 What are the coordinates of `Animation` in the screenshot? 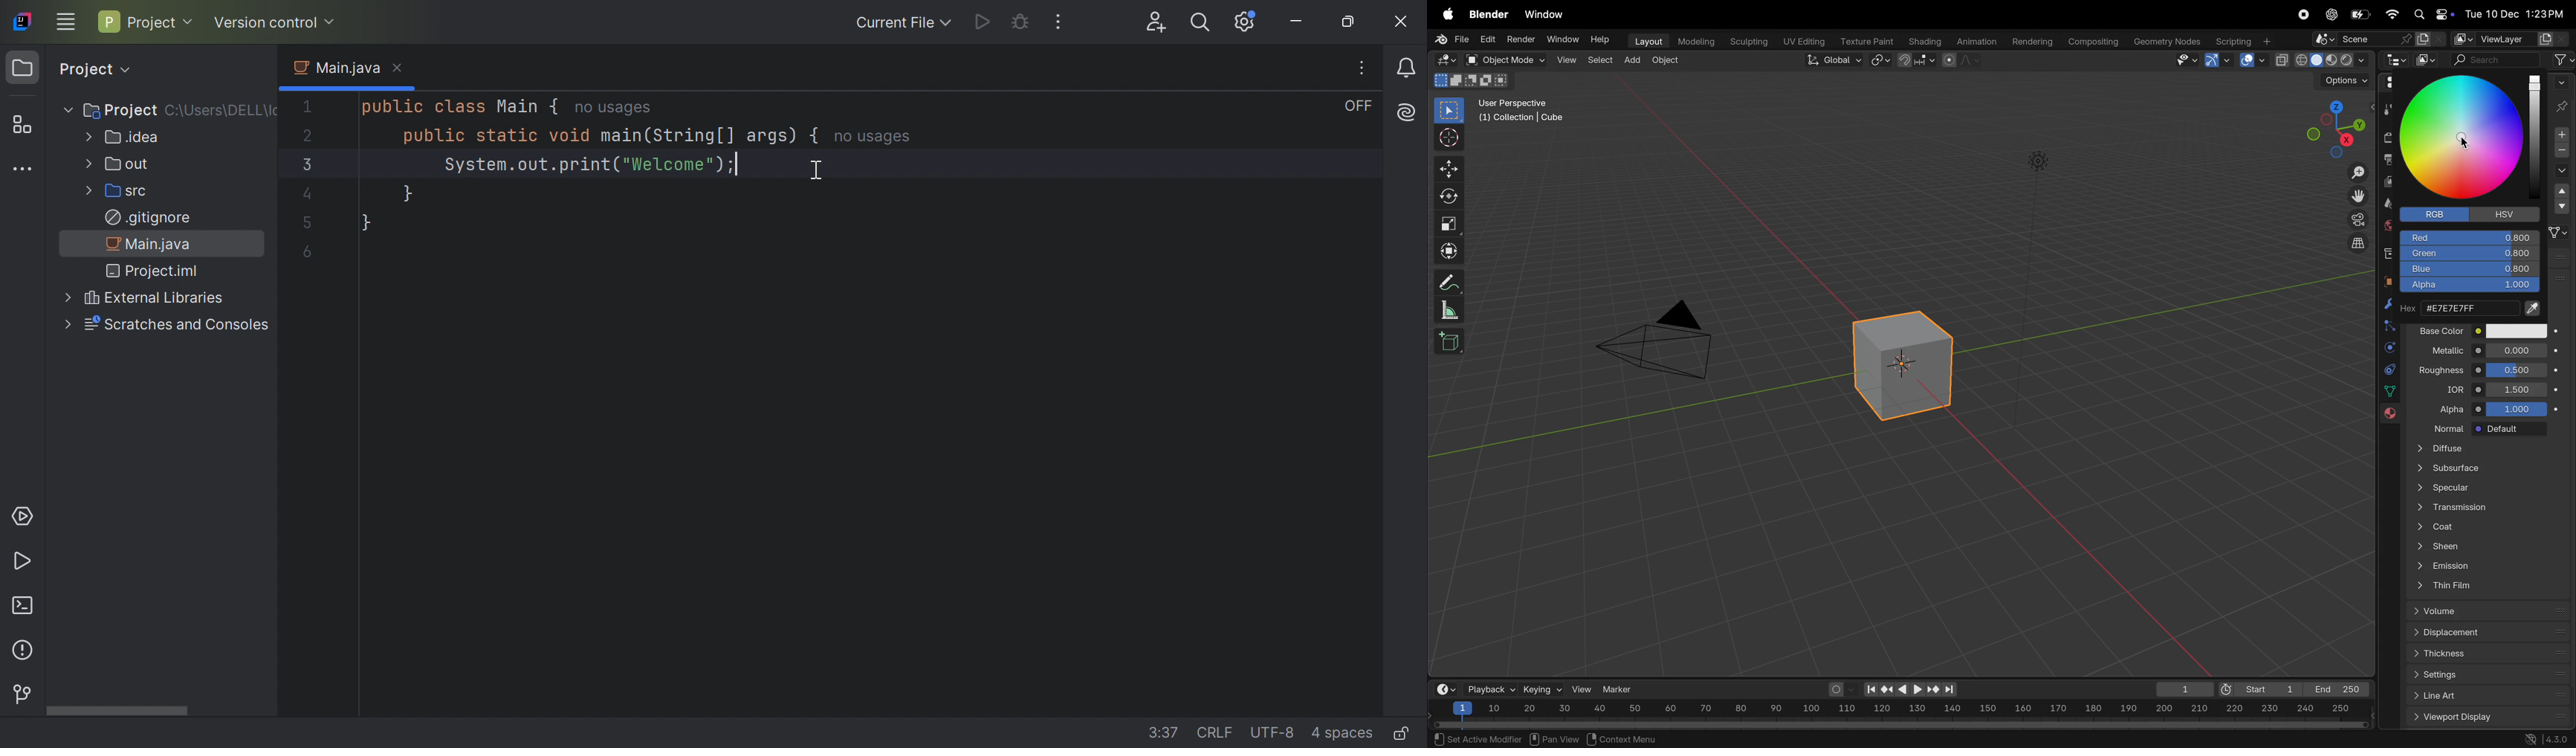 It's located at (1978, 40).